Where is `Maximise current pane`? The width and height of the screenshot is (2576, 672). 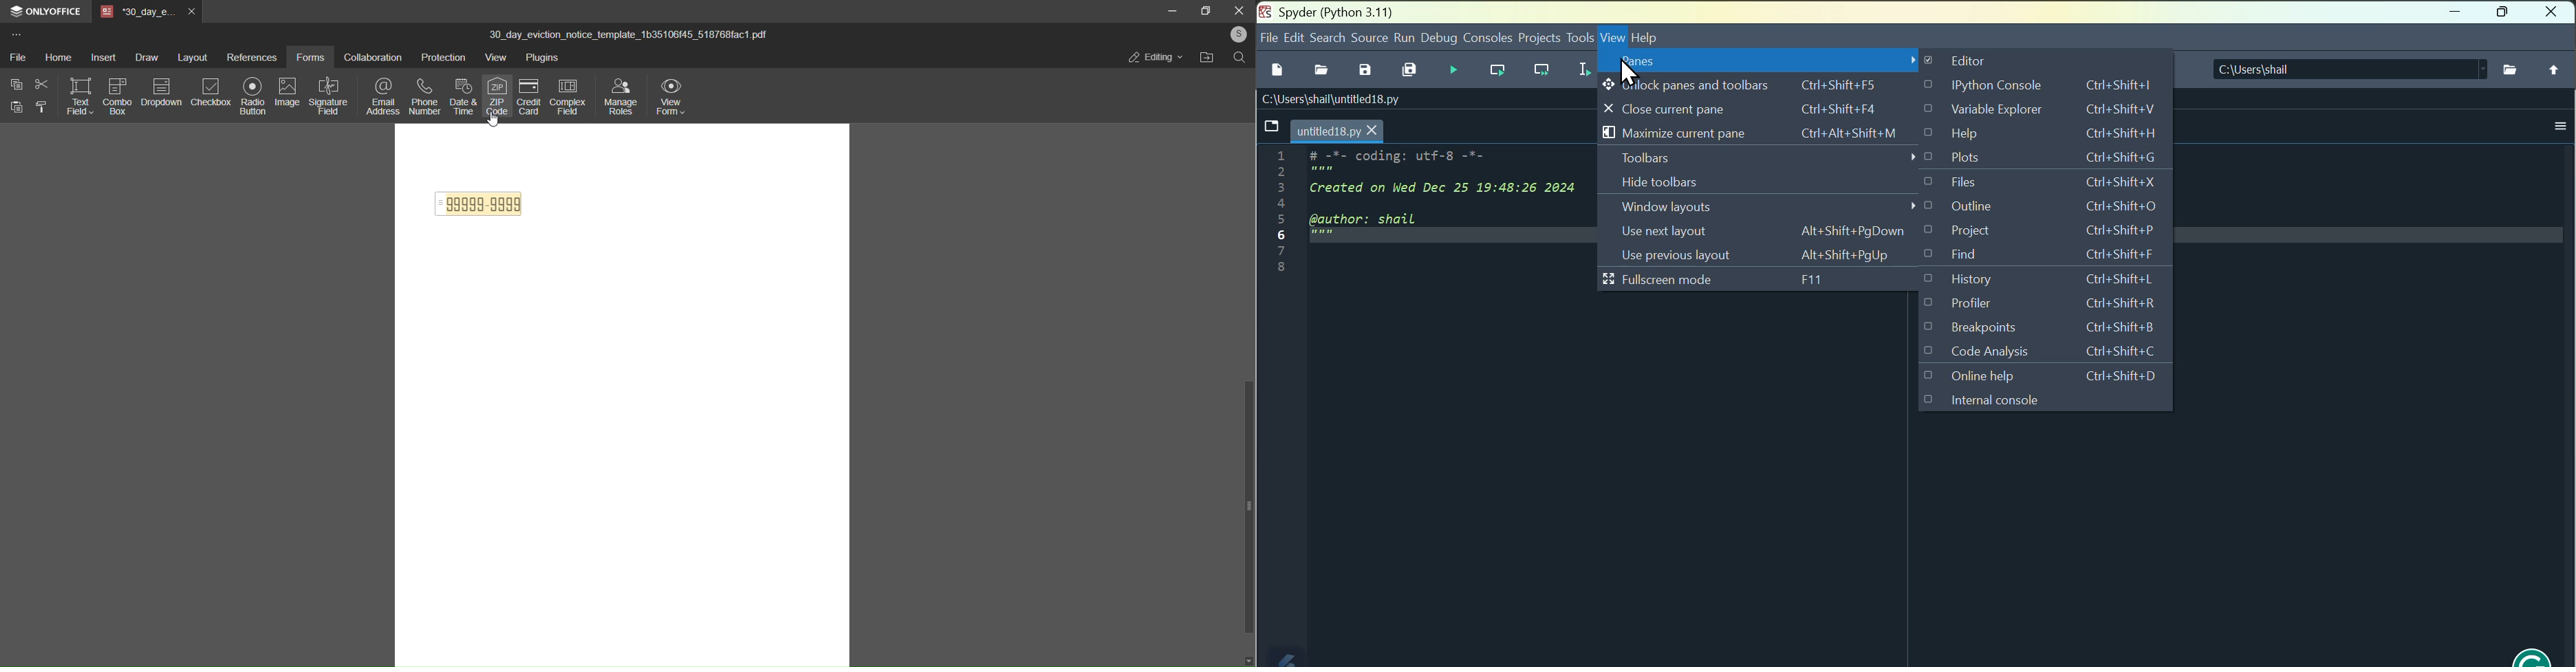 Maximise current pane is located at coordinates (1769, 135).